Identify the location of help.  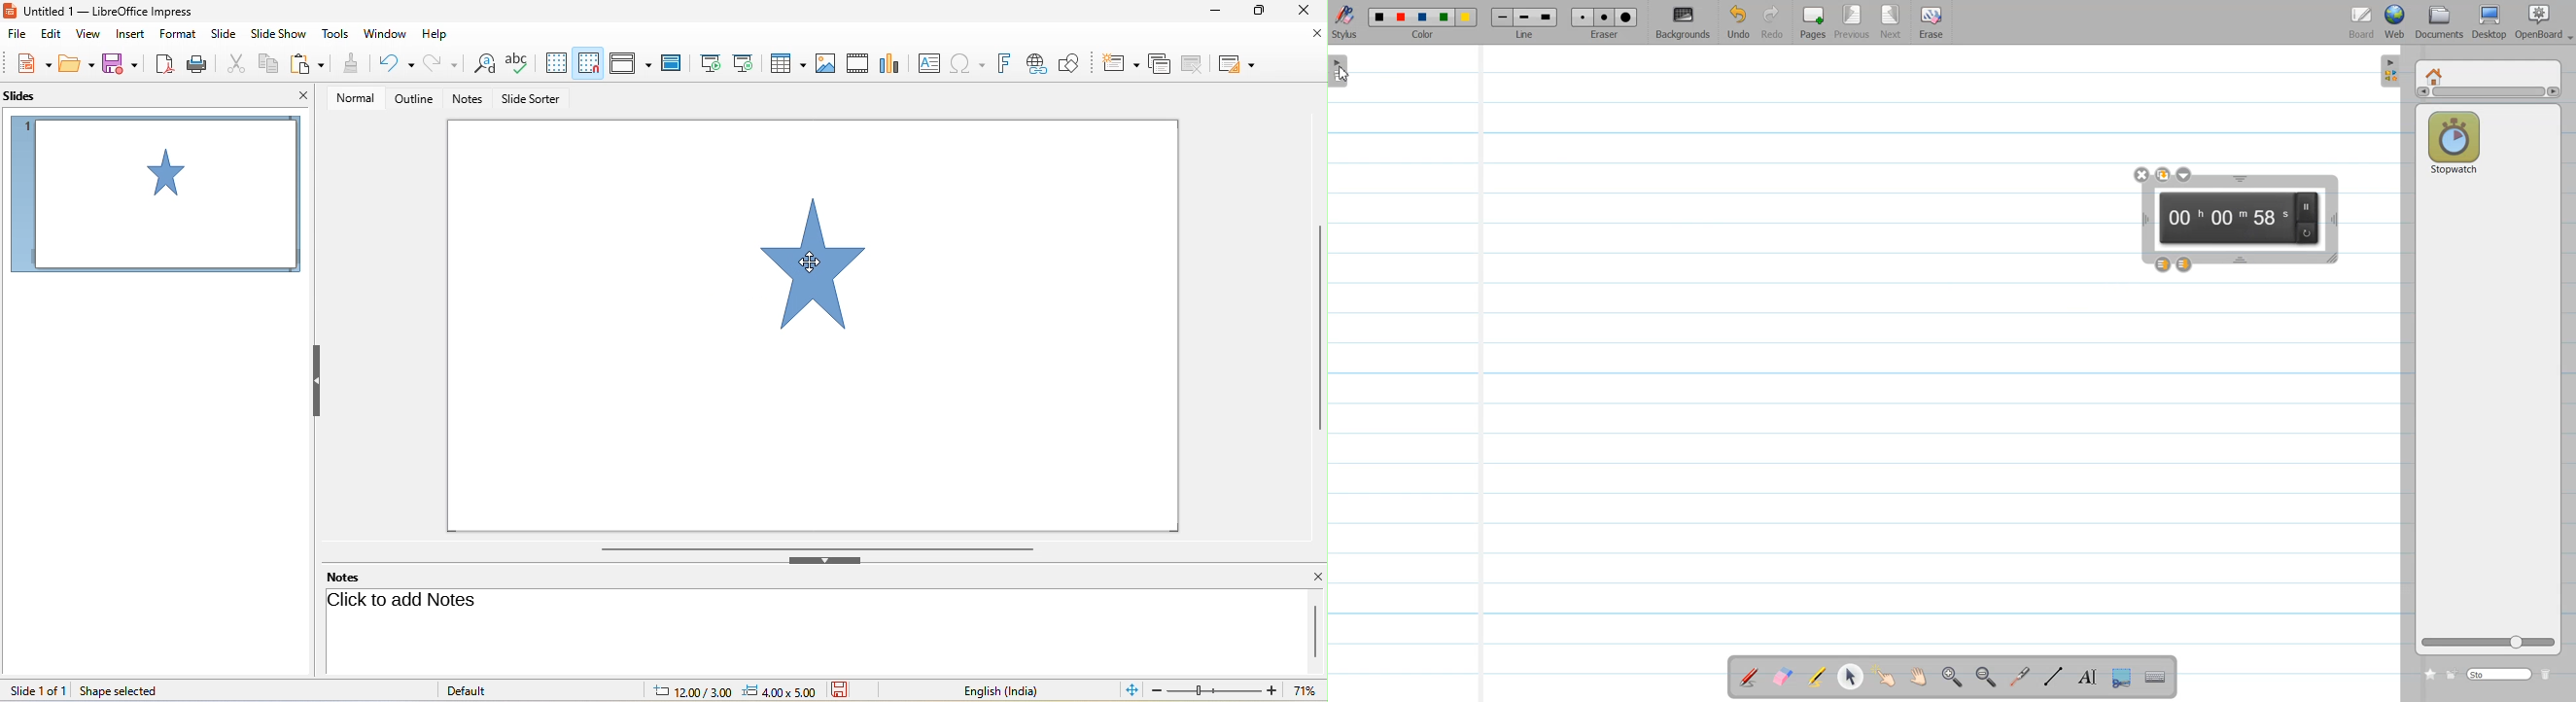
(435, 35).